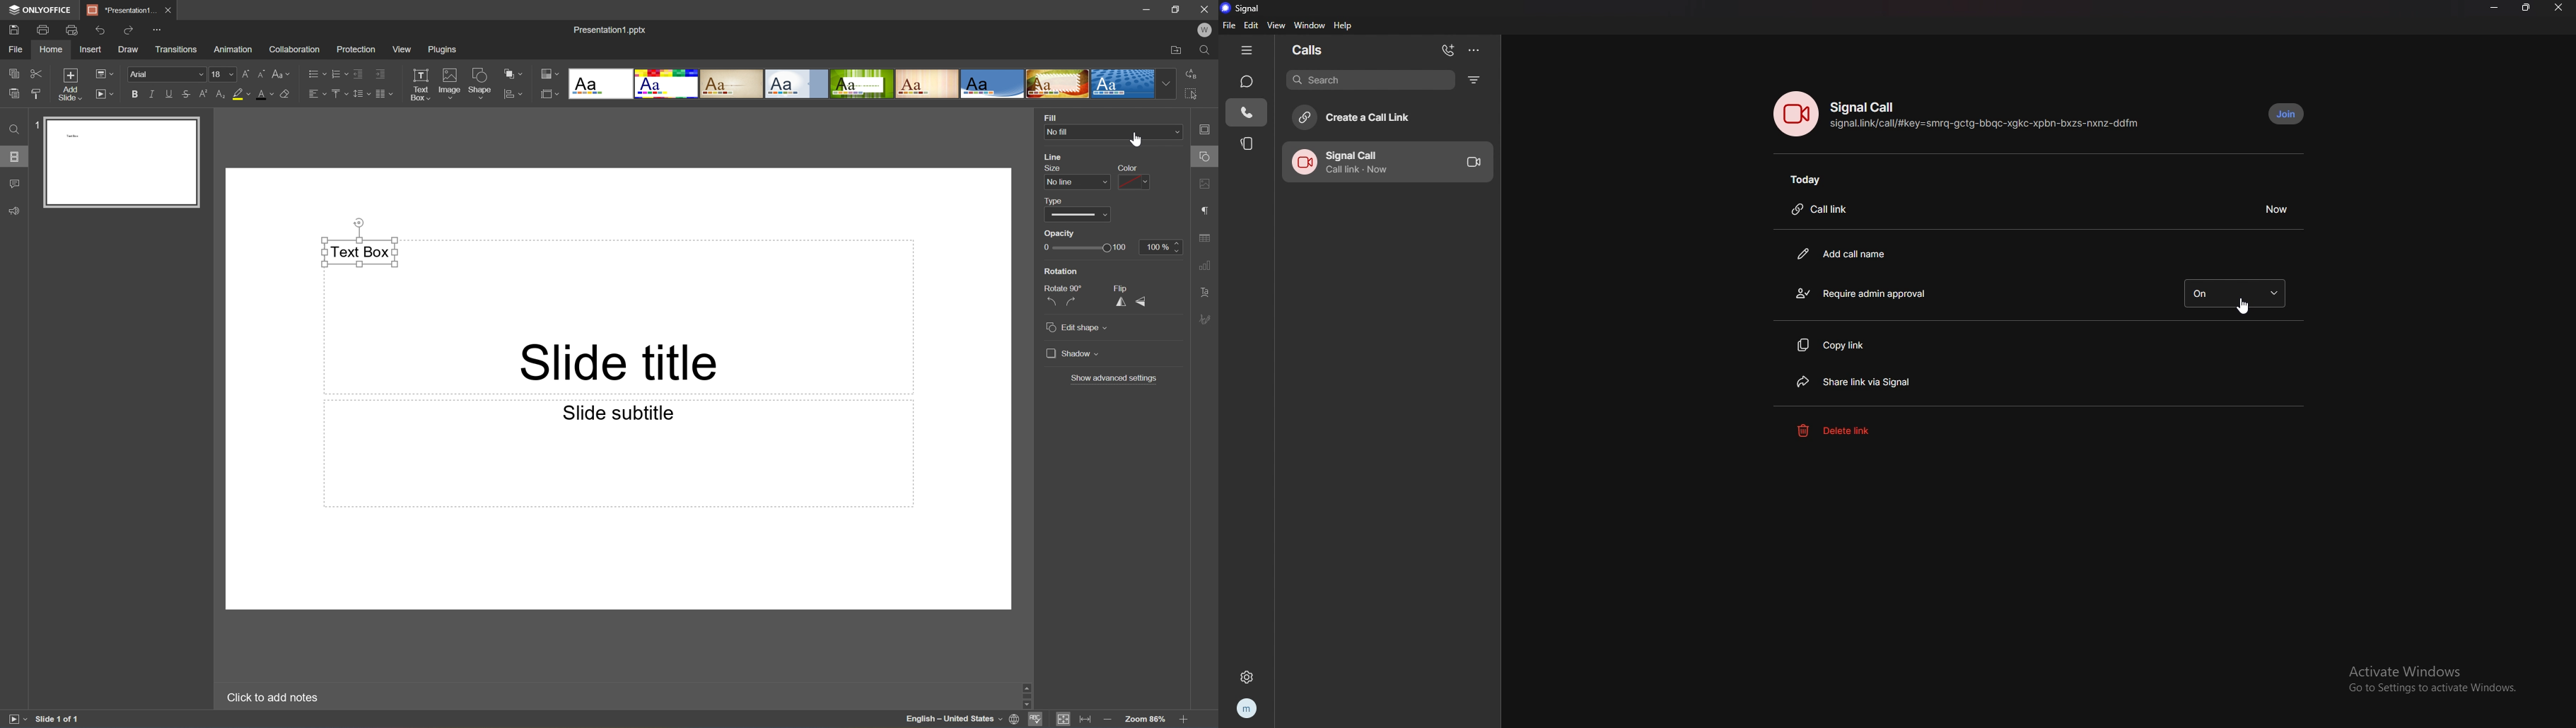 This screenshot has height=728, width=2576. I want to click on Flip, so click(1122, 287).